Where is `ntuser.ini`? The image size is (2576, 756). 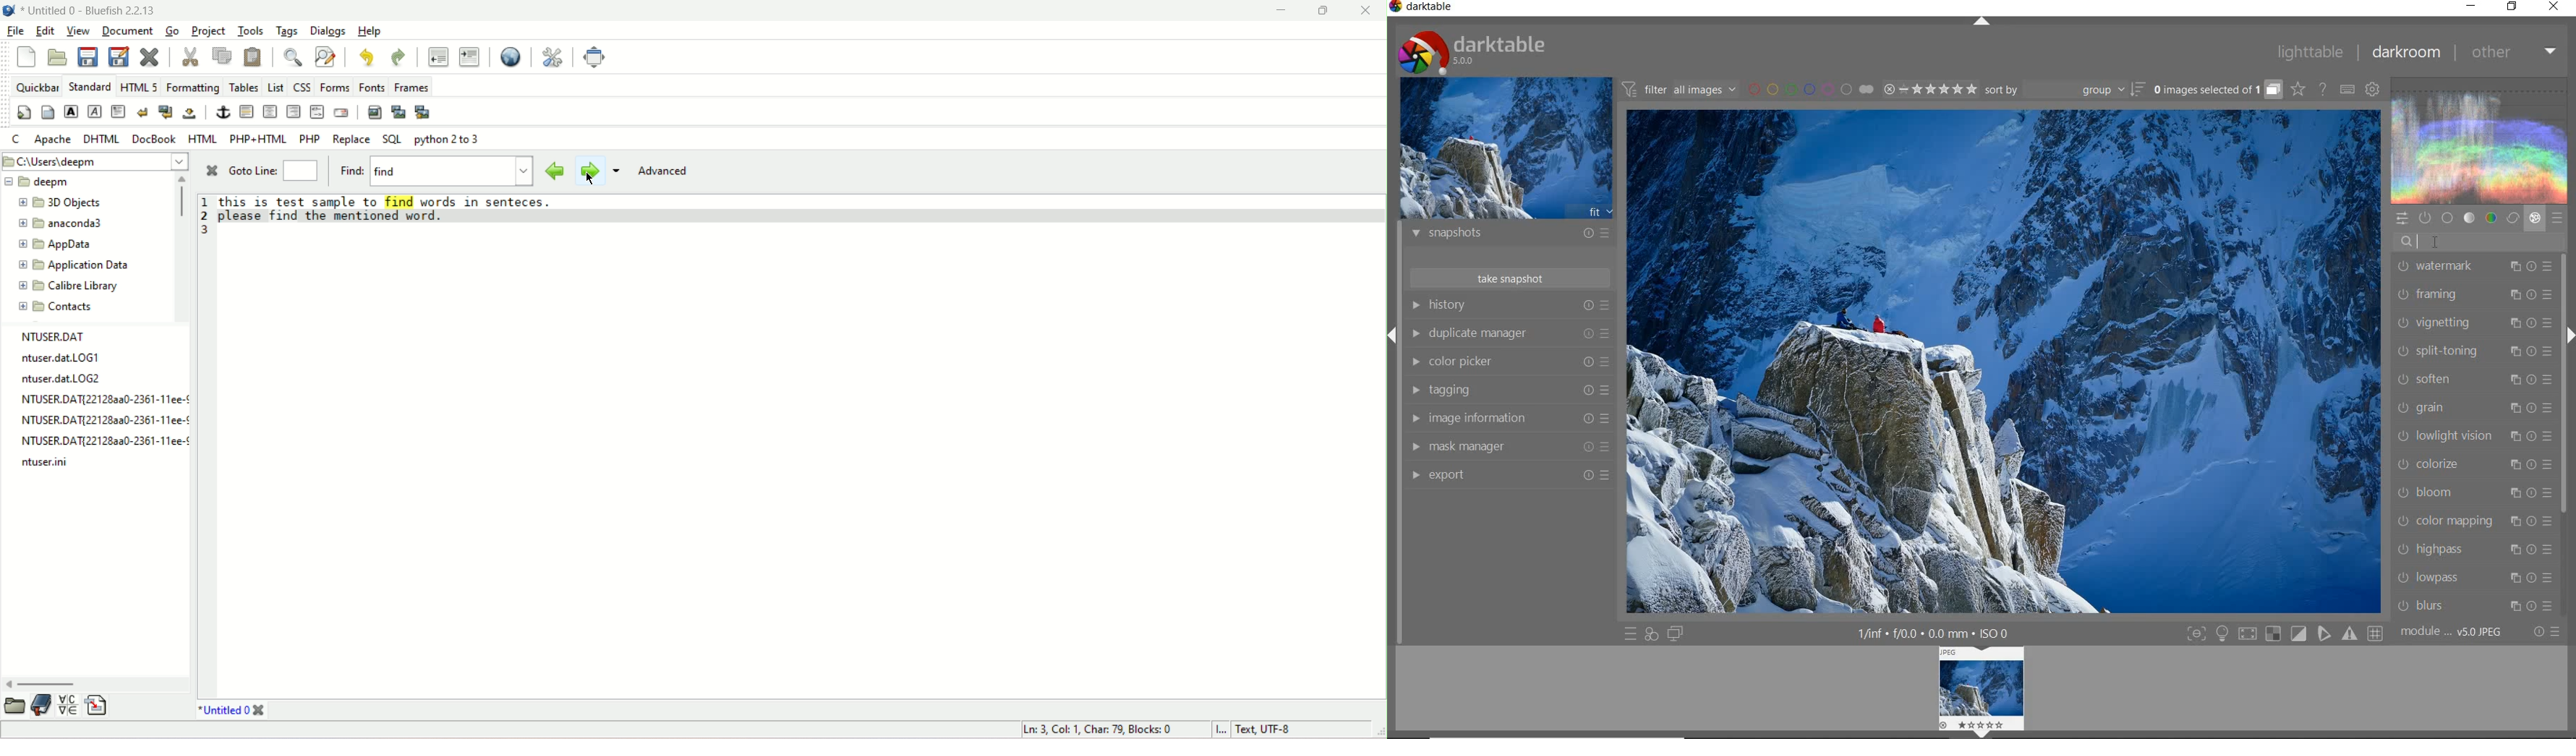
ntuser.ini is located at coordinates (47, 462).